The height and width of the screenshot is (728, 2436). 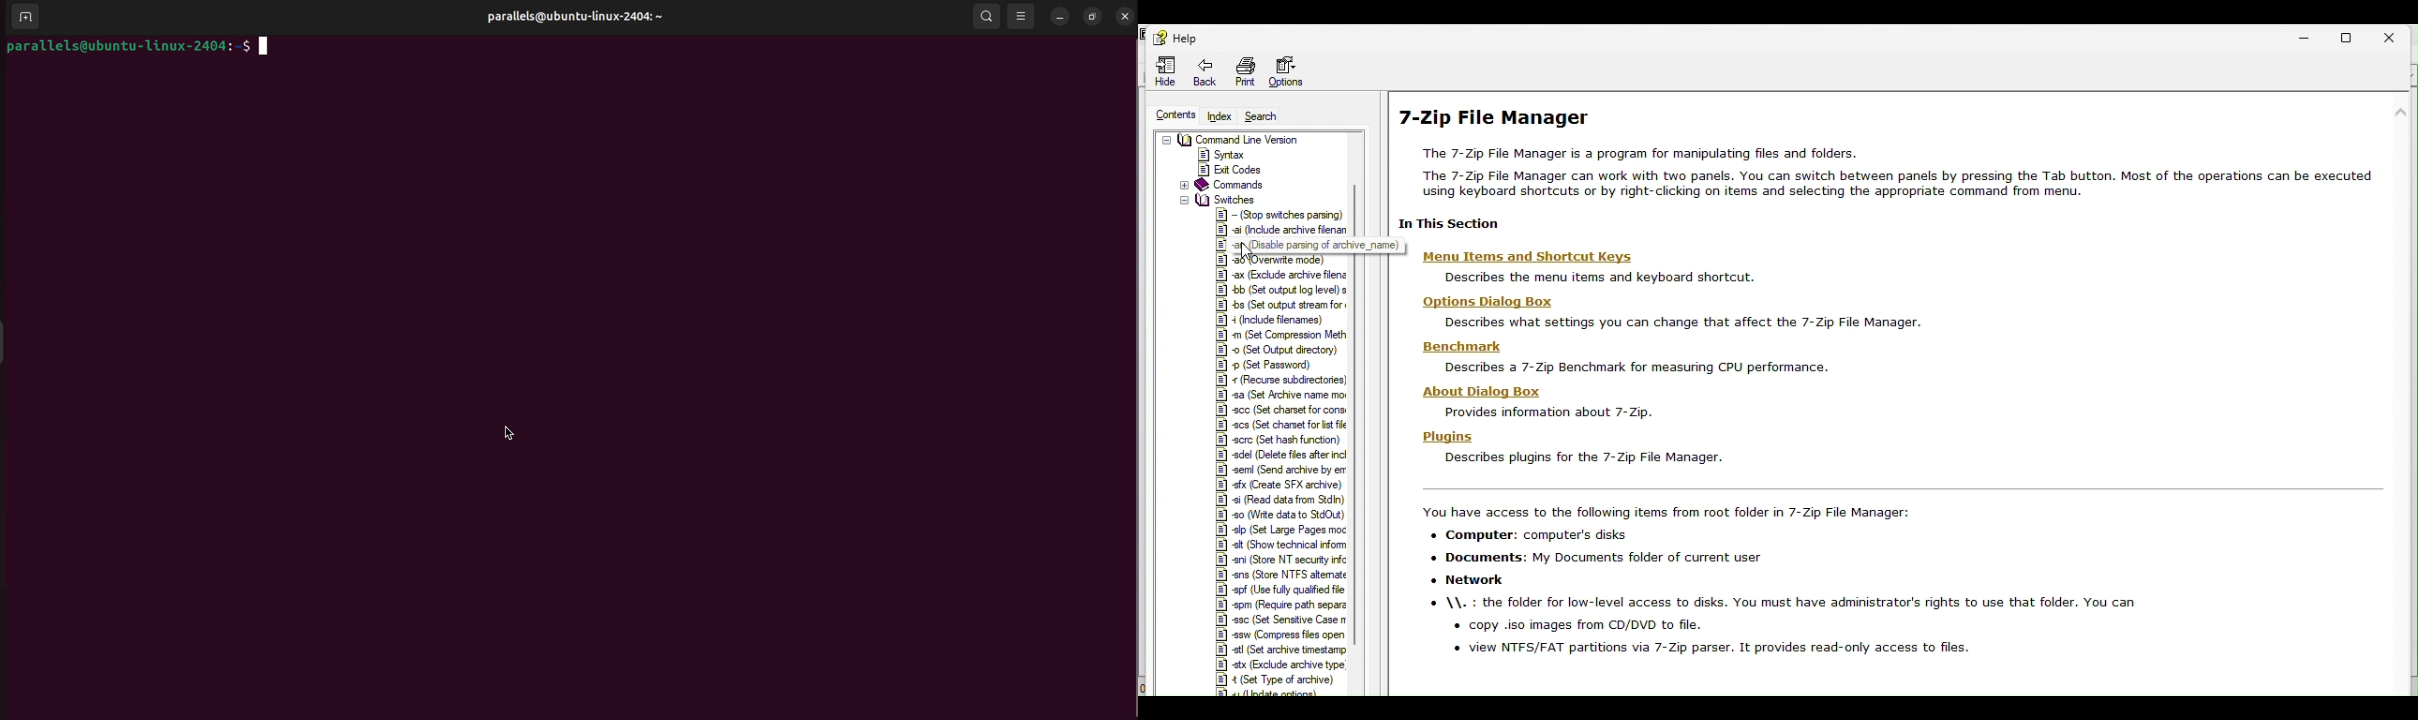 I want to click on Help, so click(x=1177, y=38).